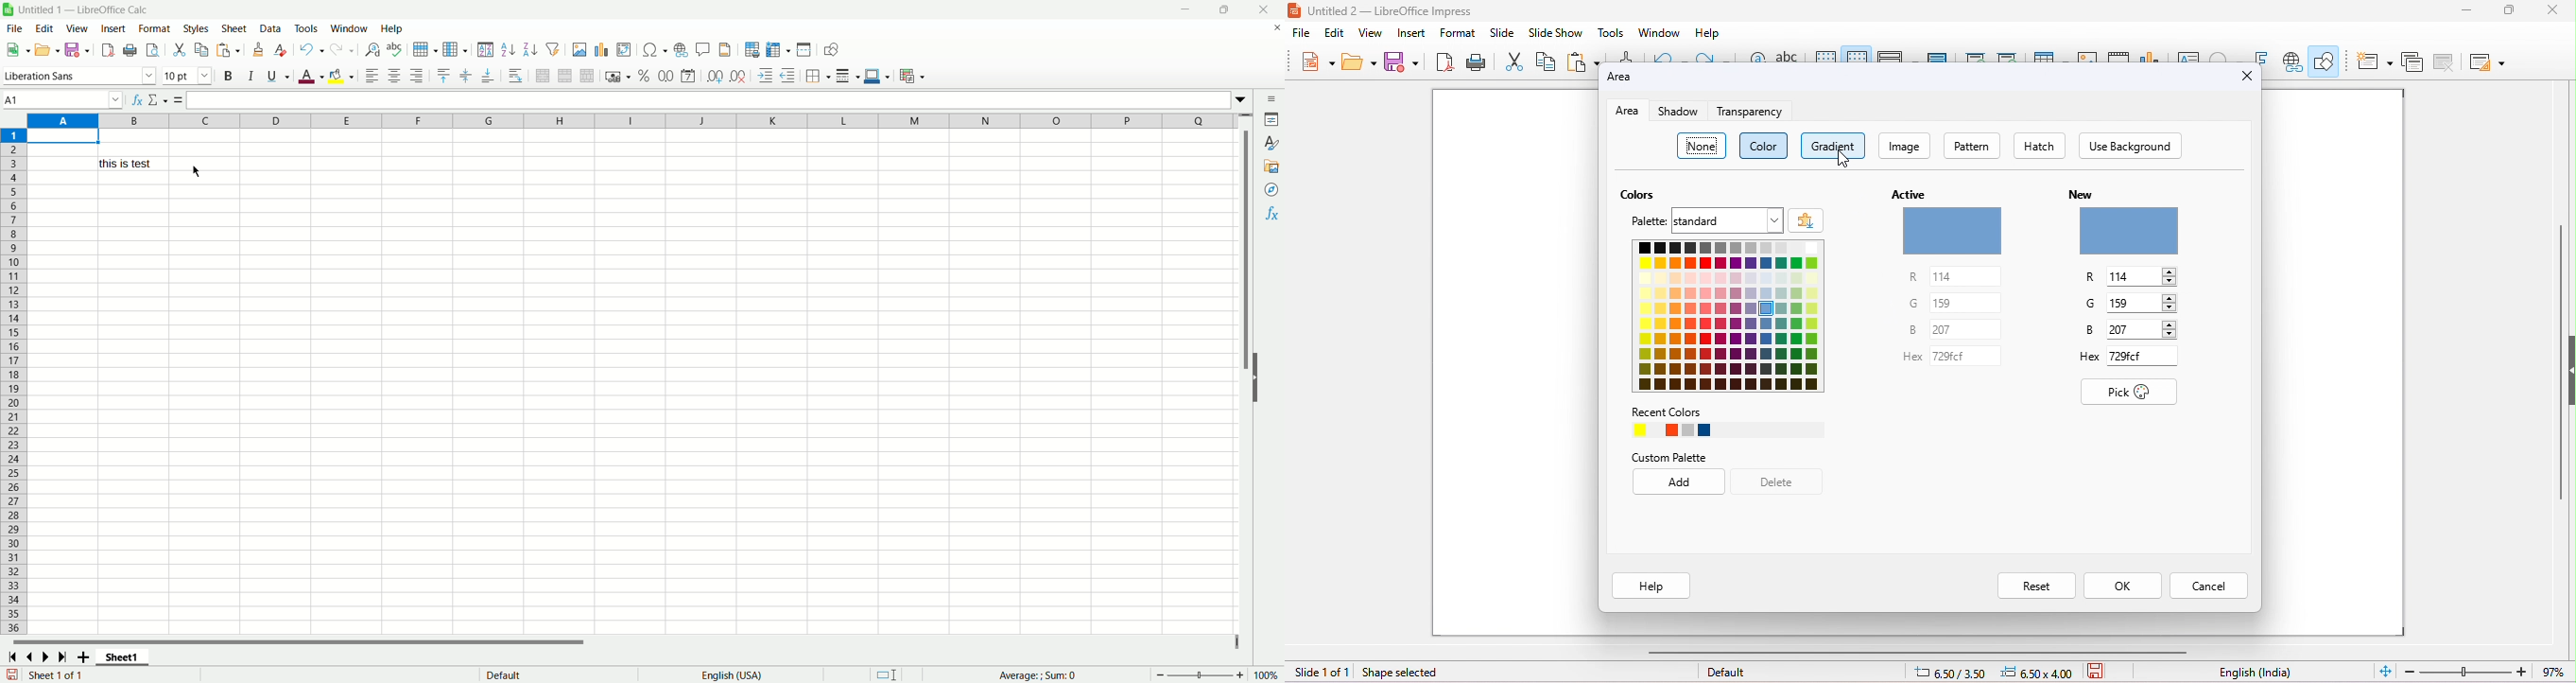 The width and height of the screenshot is (2576, 700). I want to click on image, so click(1903, 145).